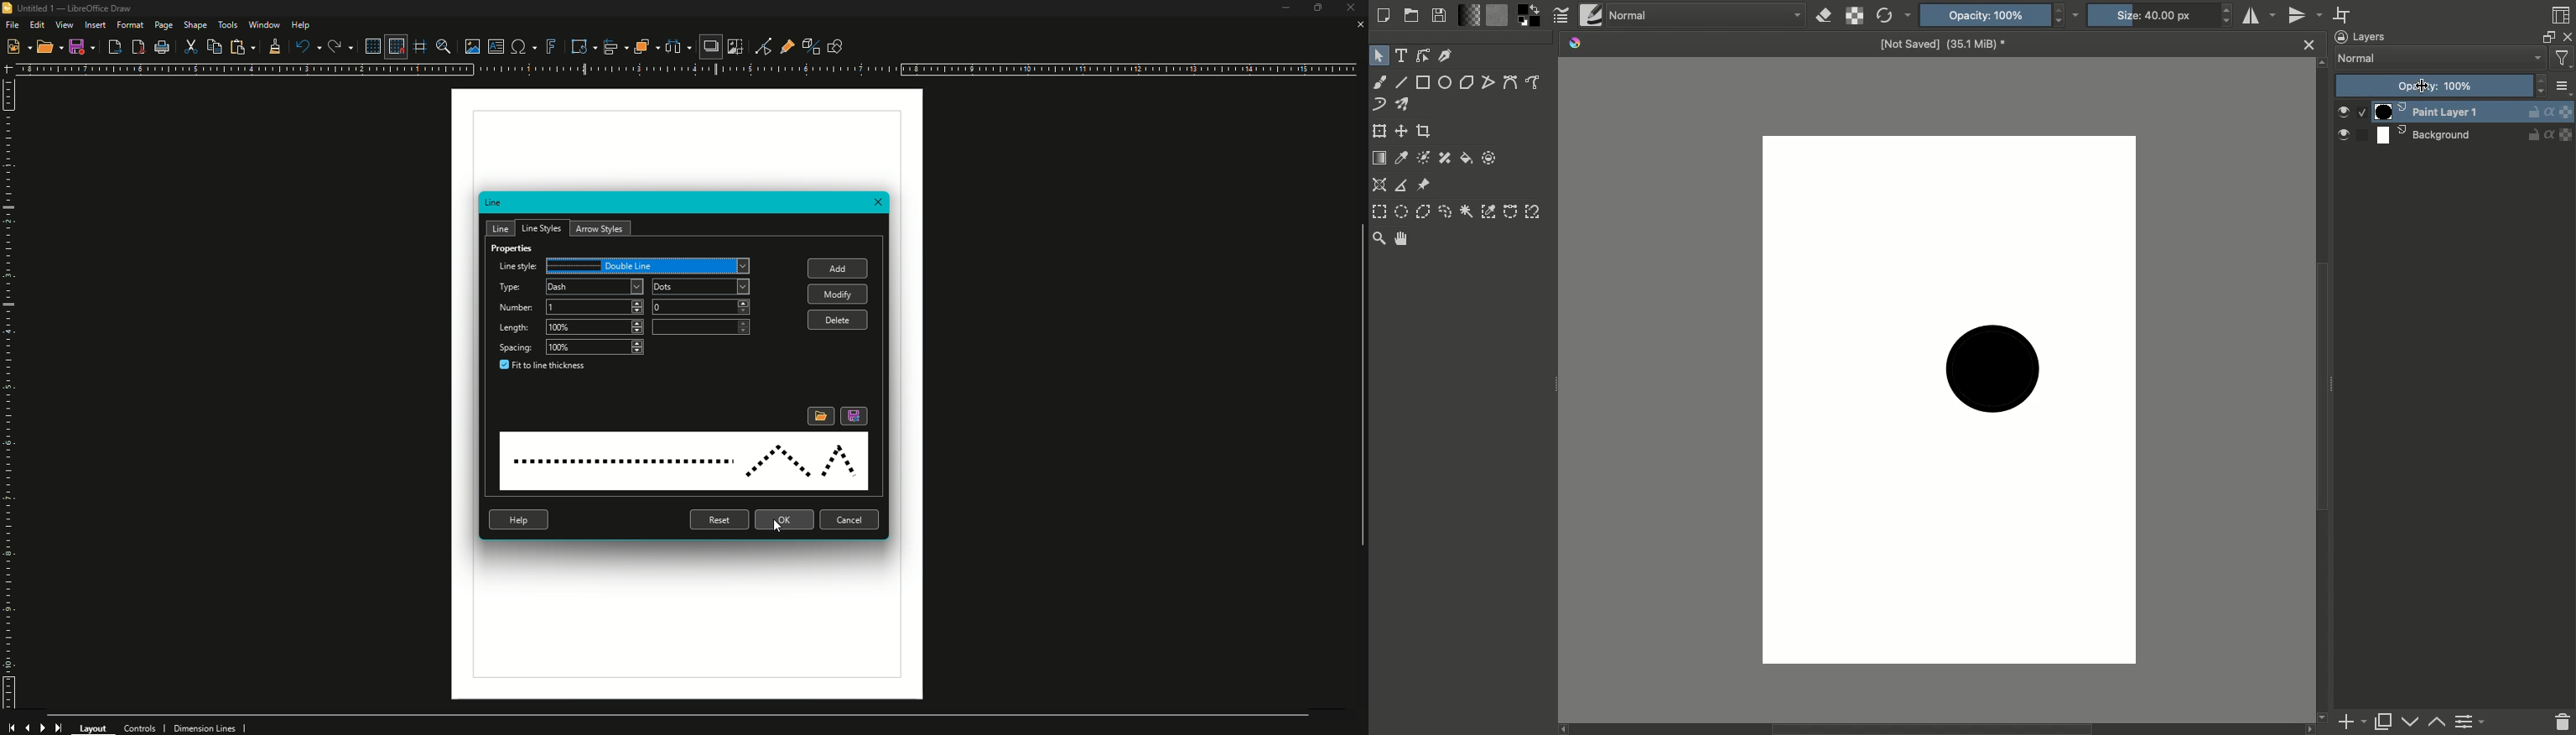 The image size is (2576, 756). I want to click on Sorting and filtering, so click(2564, 61).